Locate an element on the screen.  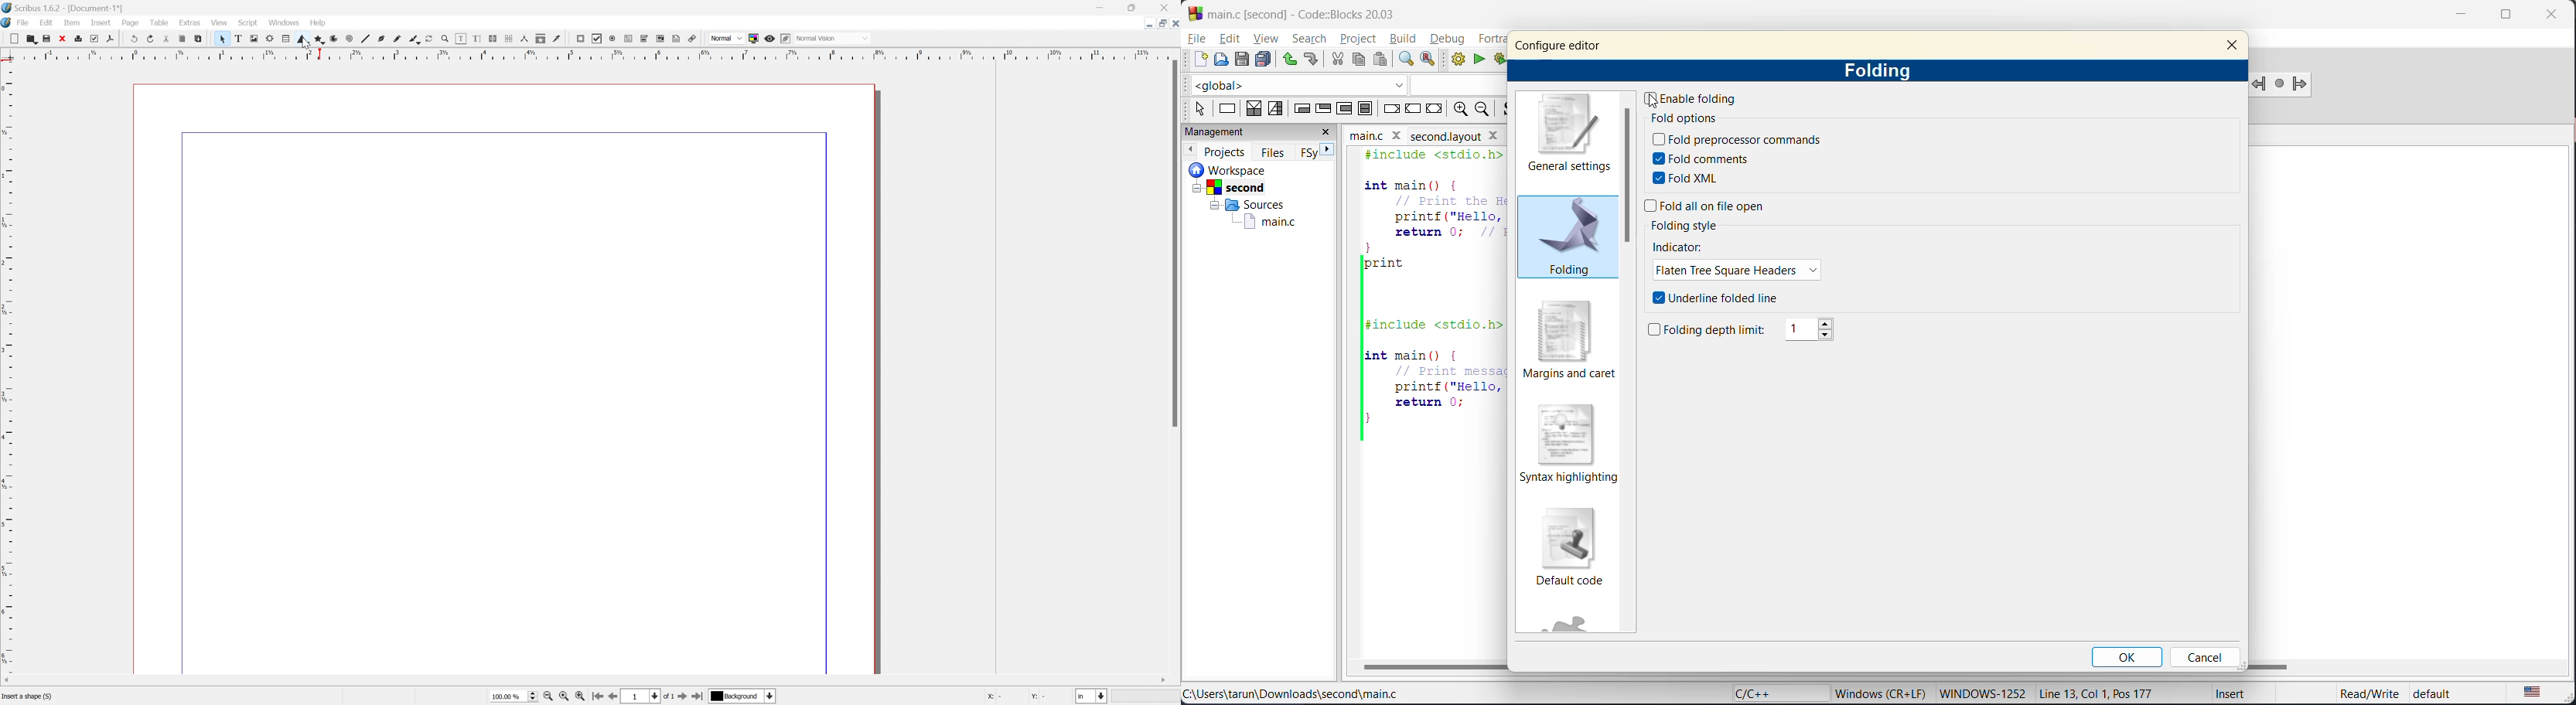
default is located at coordinates (2446, 694).